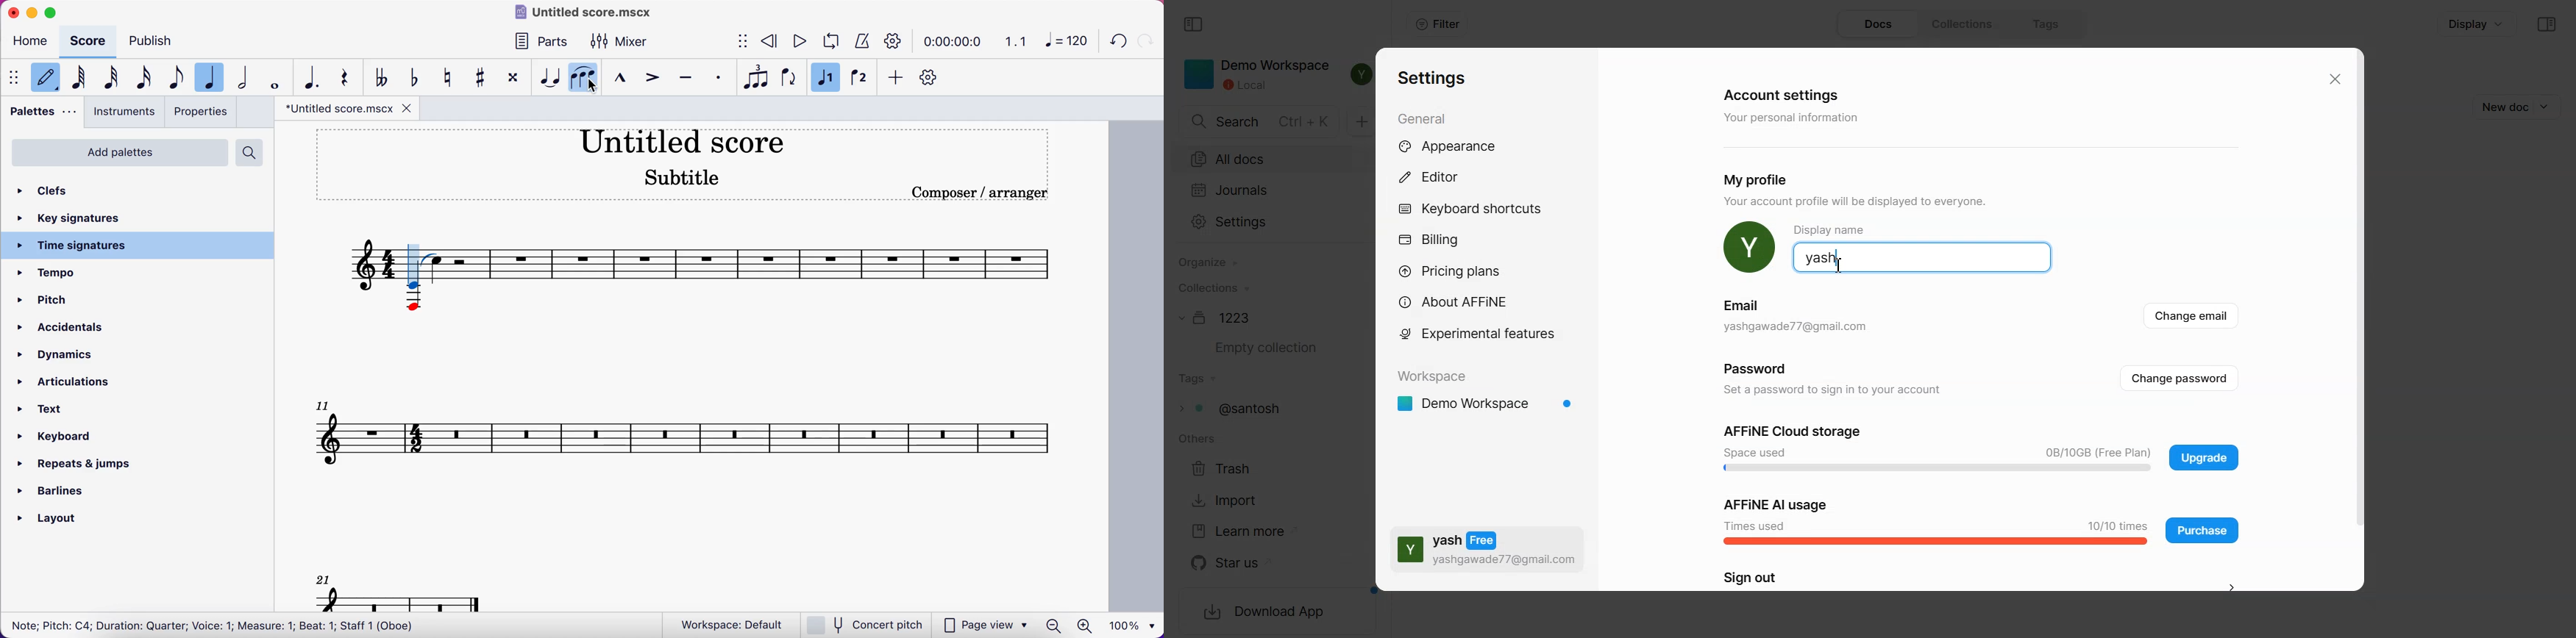 This screenshot has height=644, width=2576. What do you see at coordinates (1458, 302) in the screenshot?
I see `About AFFiNE` at bounding box center [1458, 302].